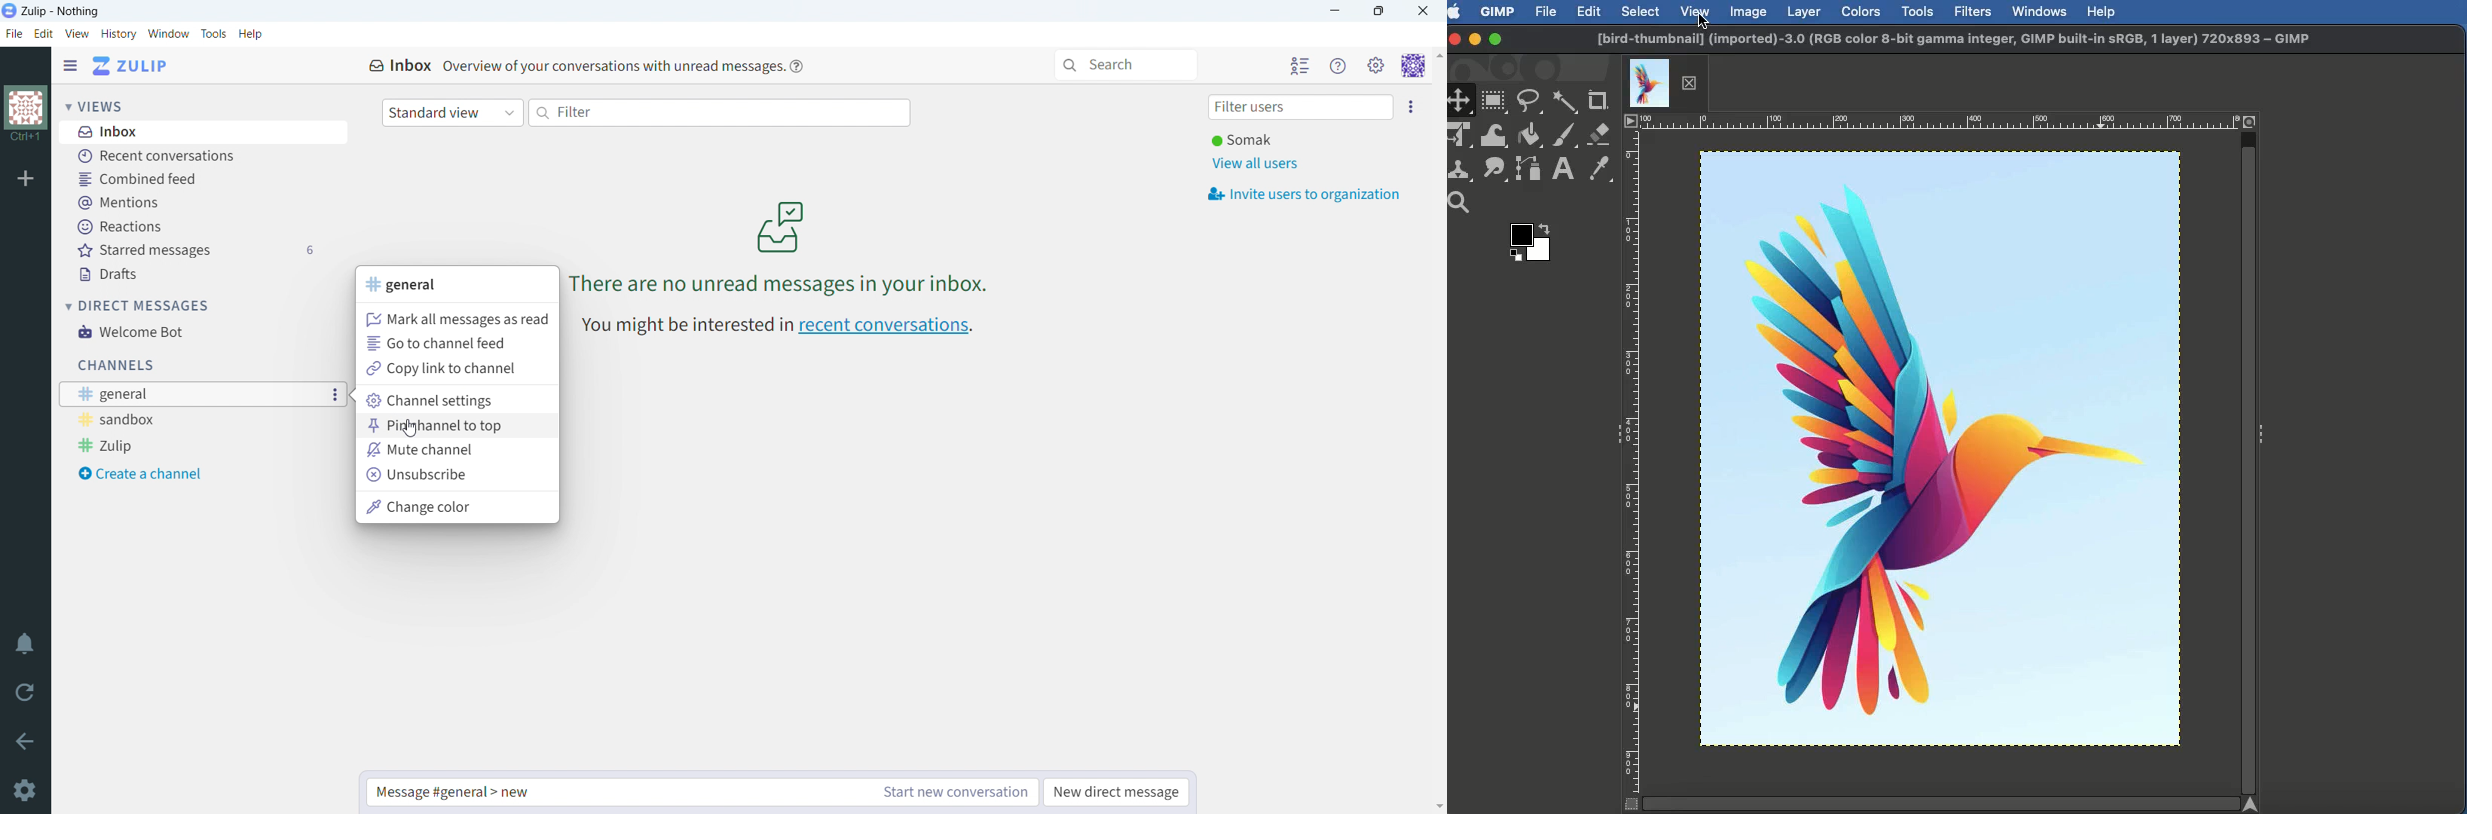 The image size is (2492, 840). Describe the element at coordinates (1708, 23) in the screenshot. I see `cursor` at that location.